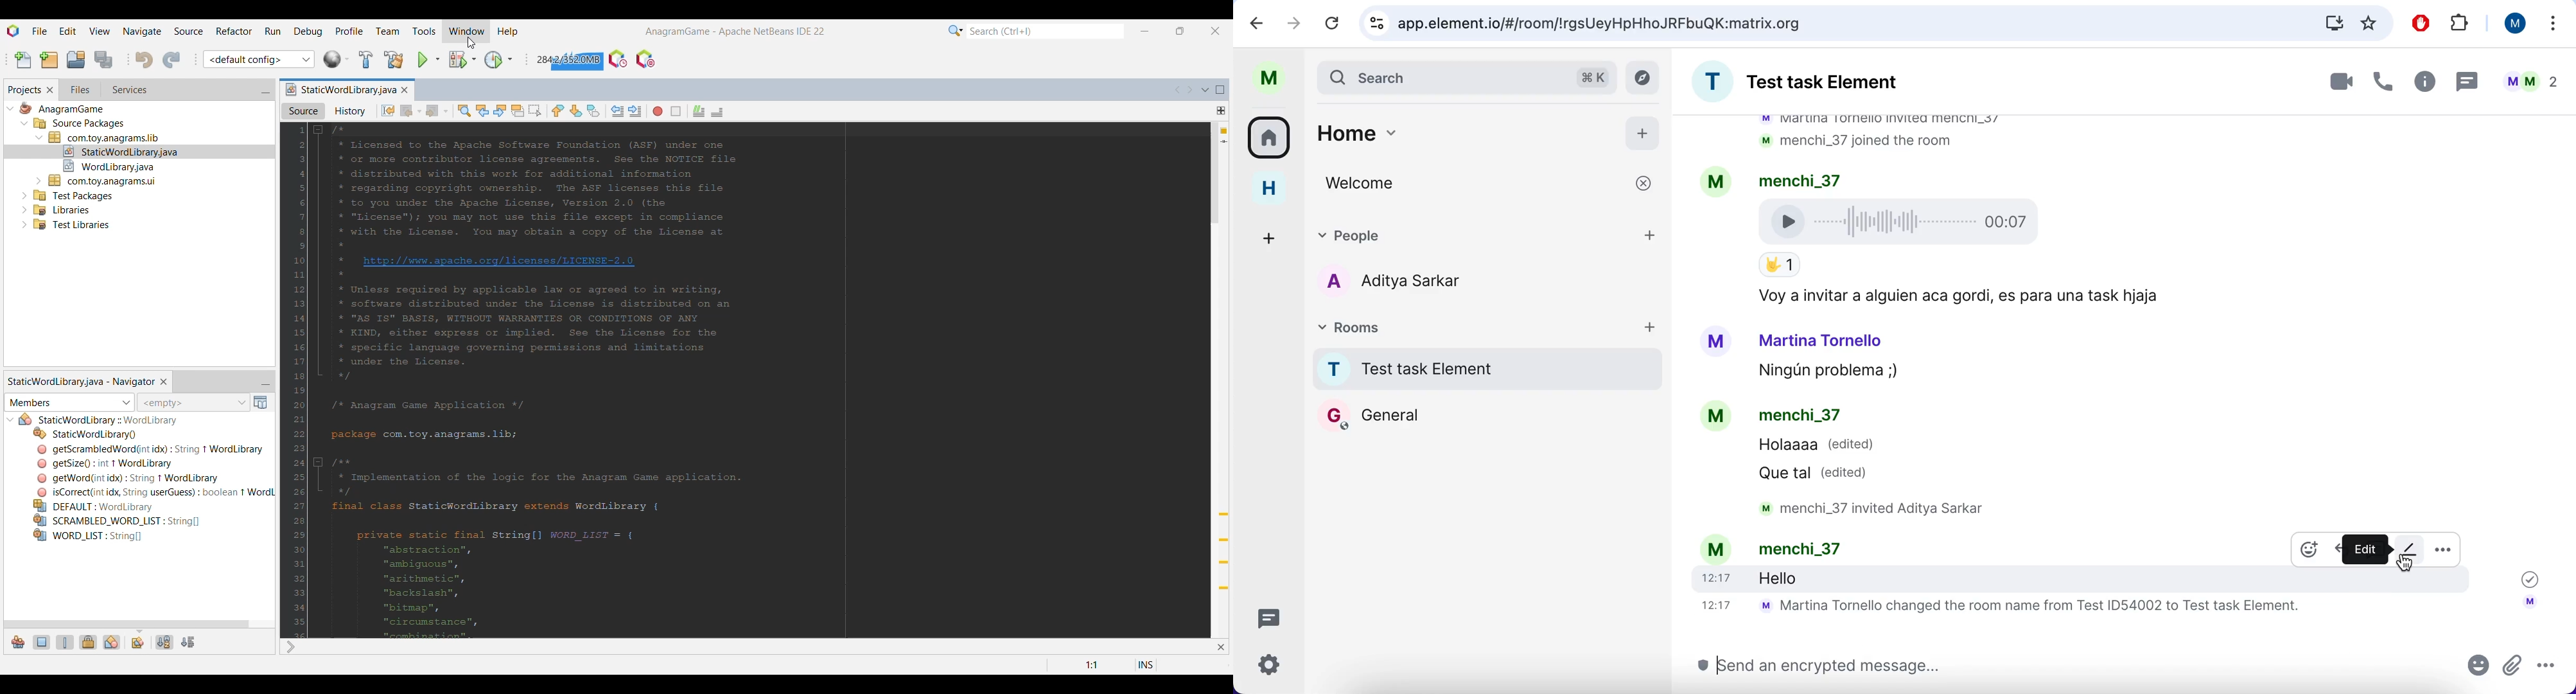 This screenshot has width=2576, height=700. What do you see at coordinates (1824, 23) in the screenshot?
I see `search bar` at bounding box center [1824, 23].